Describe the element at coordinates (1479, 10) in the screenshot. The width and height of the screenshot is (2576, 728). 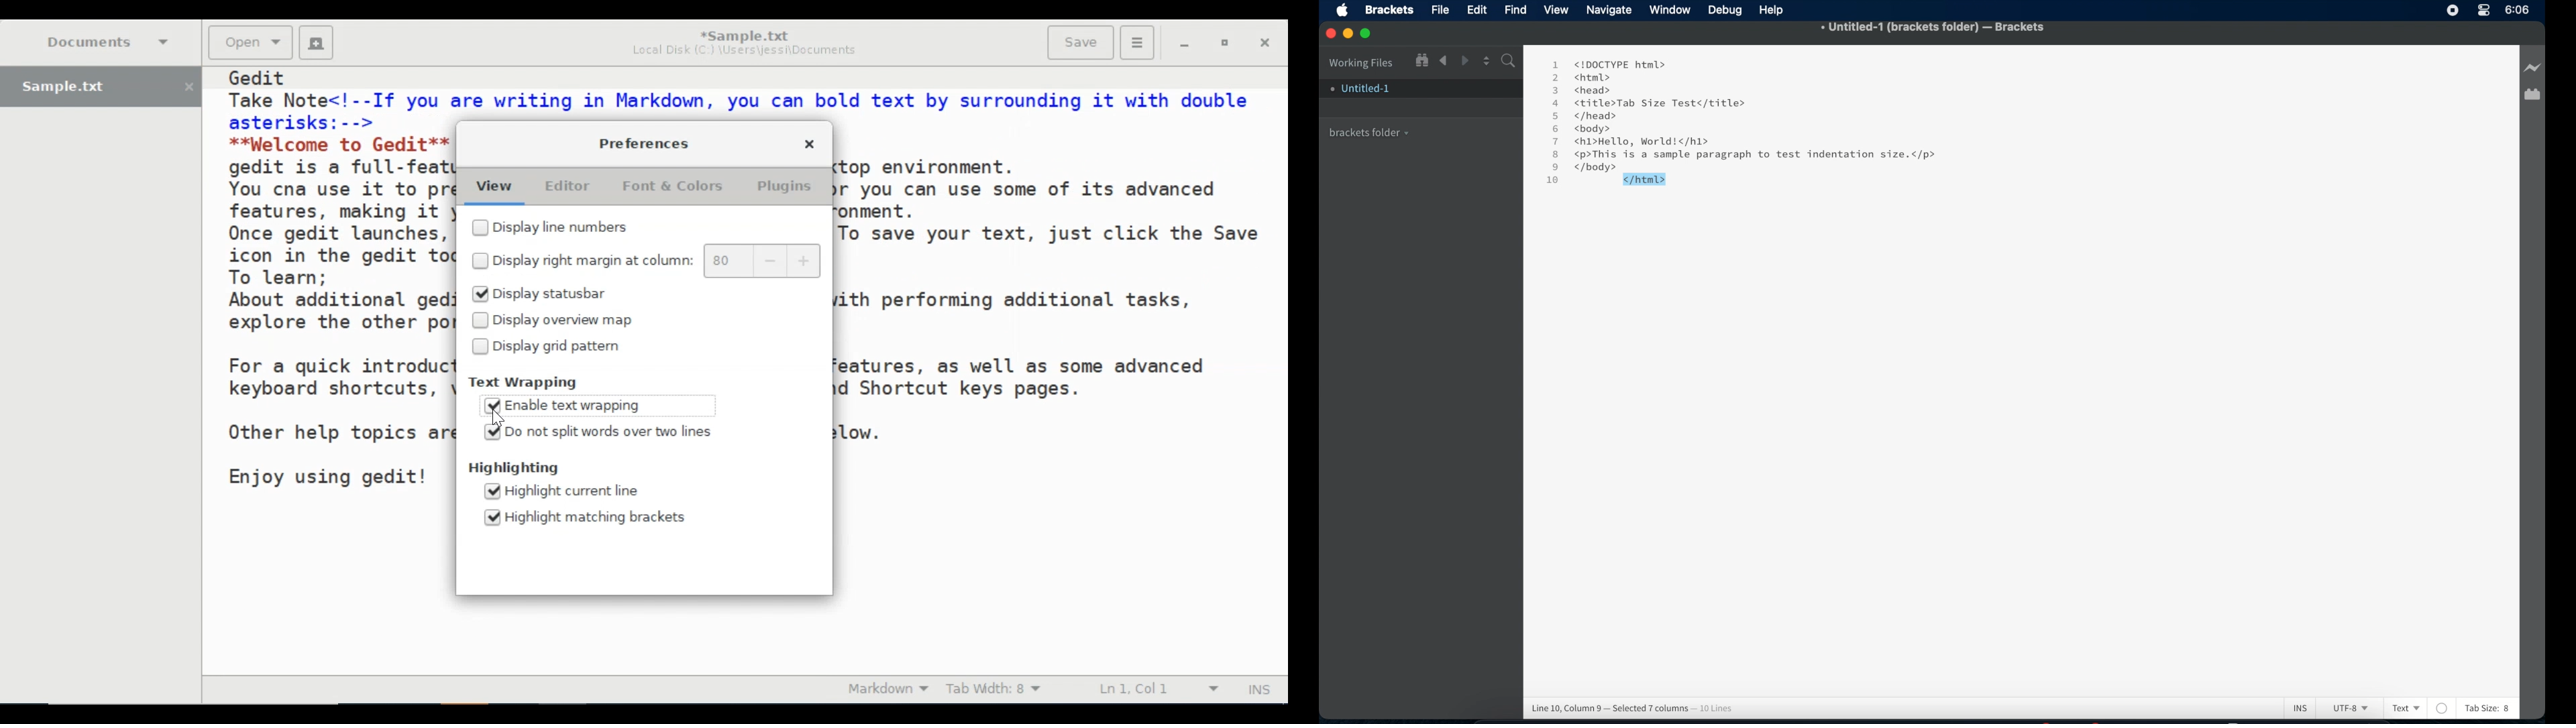
I see `Edit` at that location.